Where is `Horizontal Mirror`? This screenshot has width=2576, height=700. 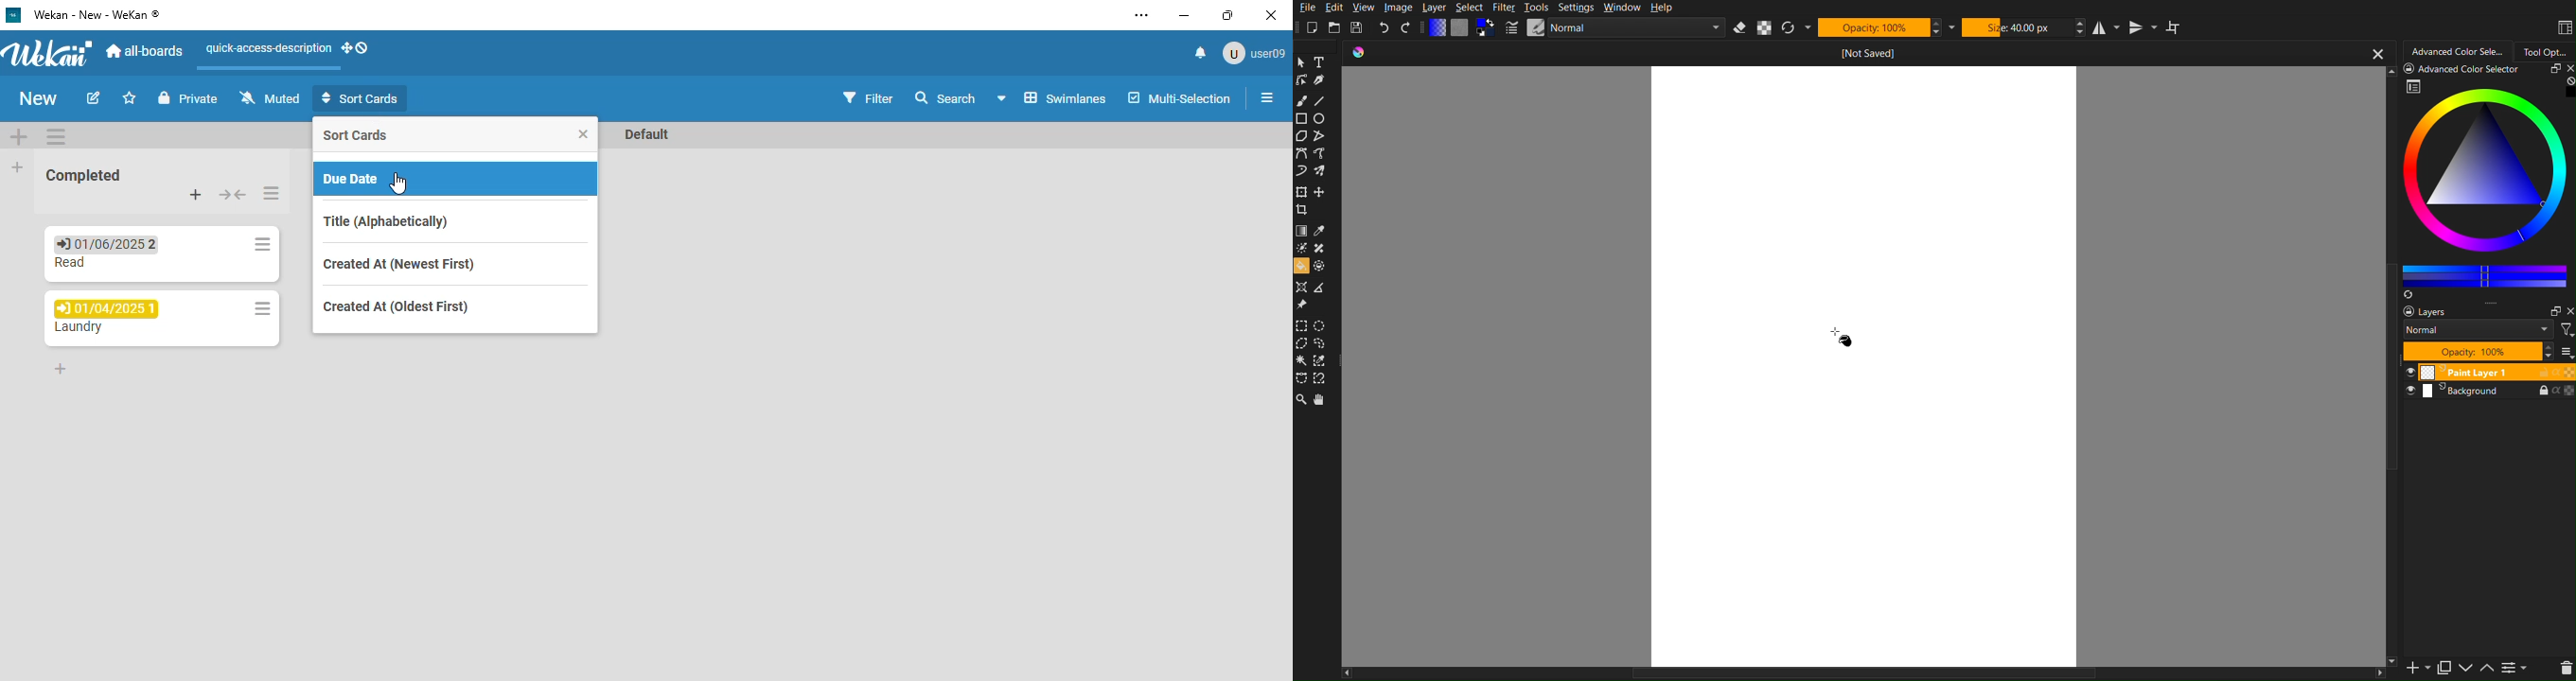
Horizontal Mirror is located at coordinates (2107, 26).